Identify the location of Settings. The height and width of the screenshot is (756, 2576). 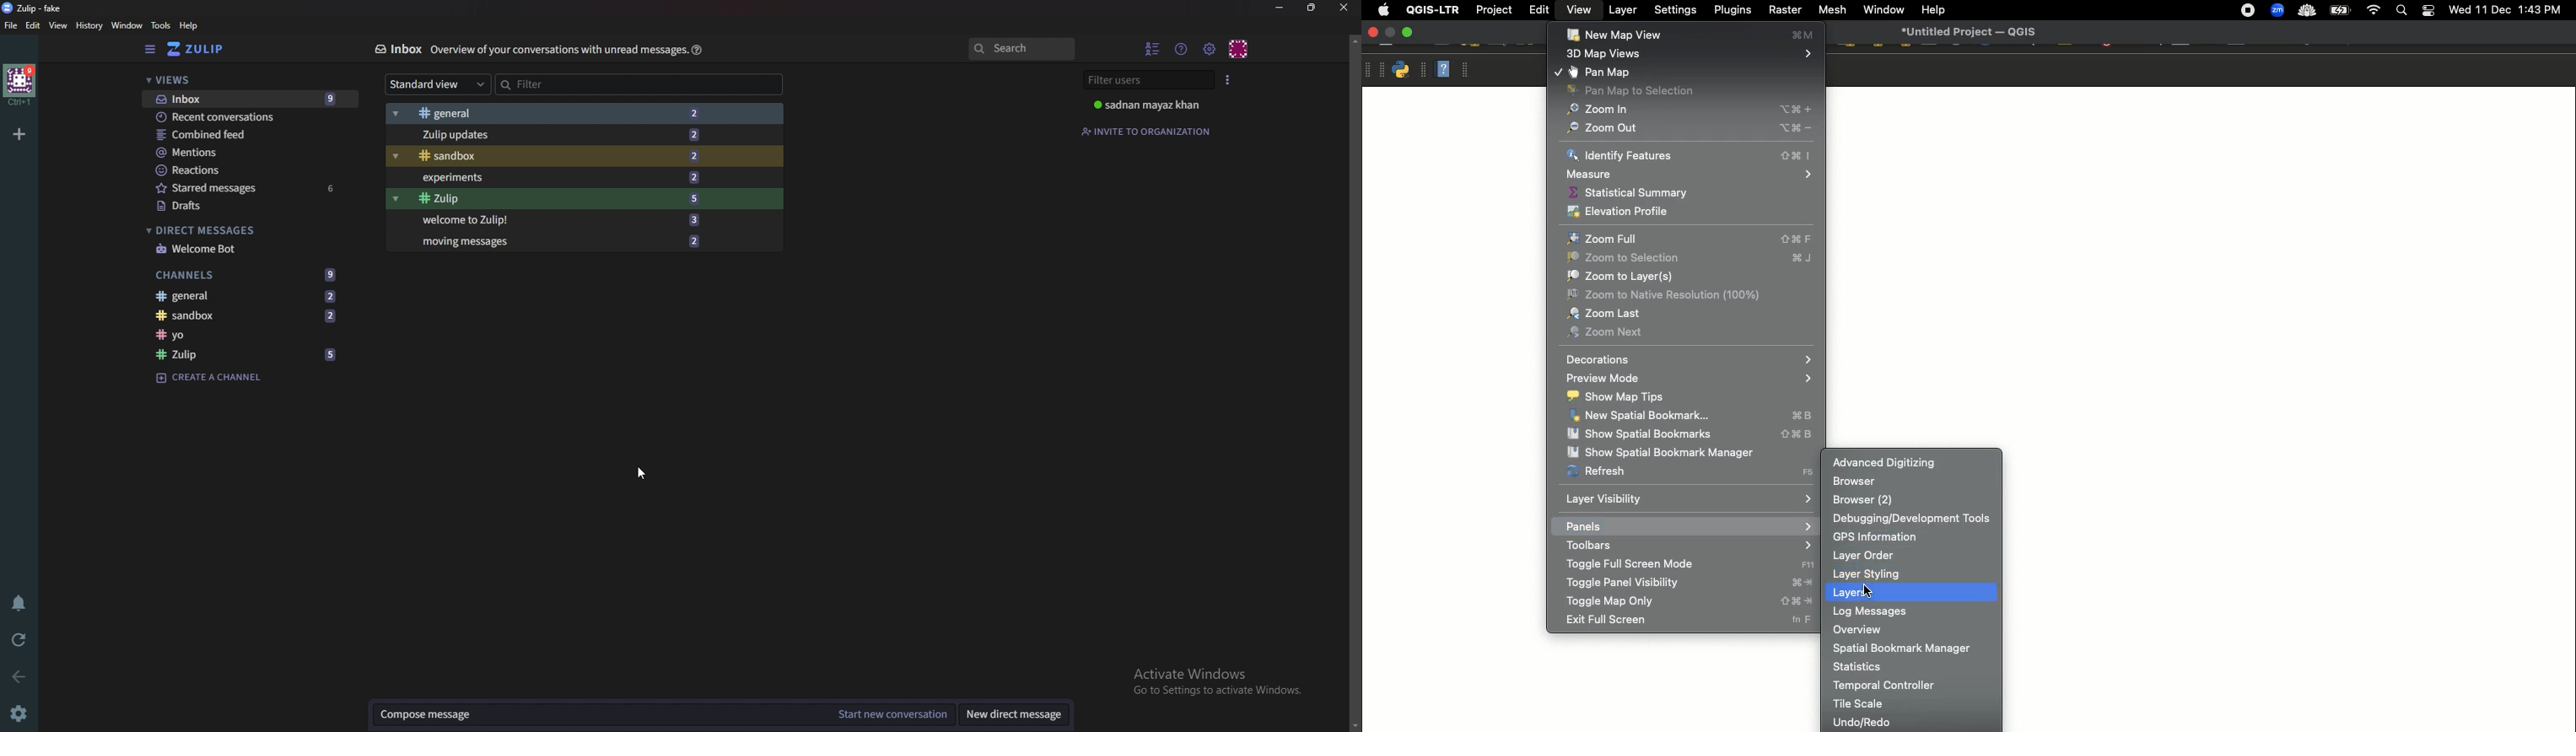
(1677, 10).